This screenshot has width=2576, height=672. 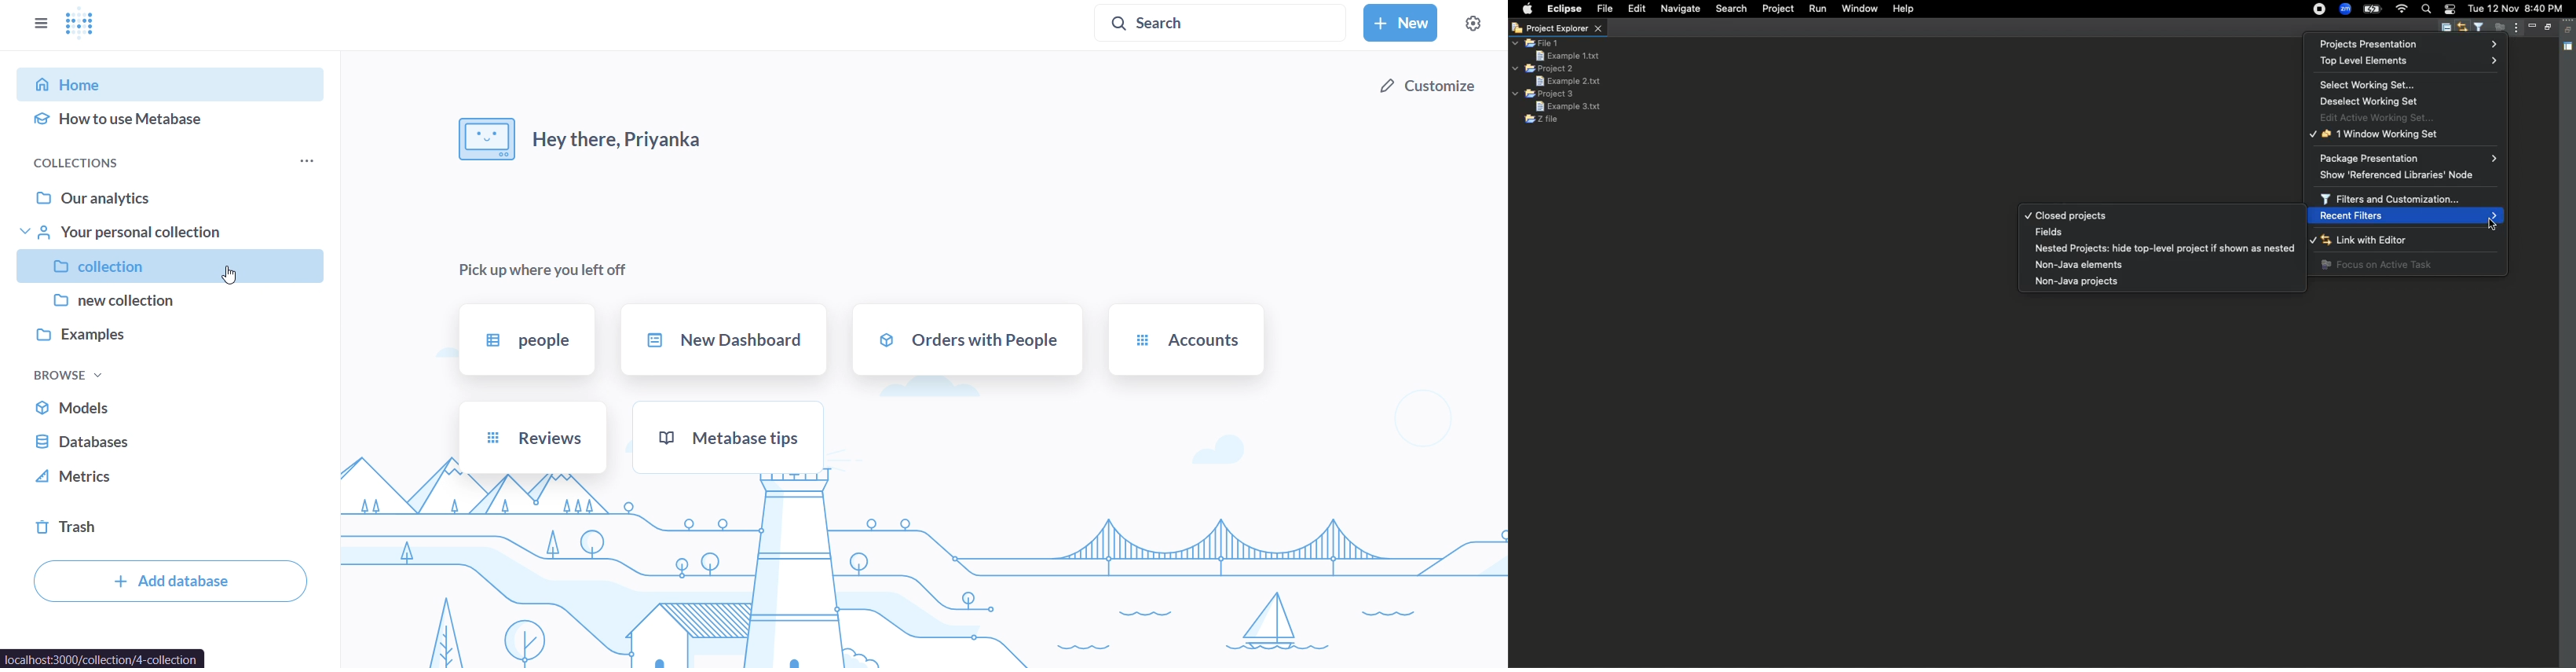 I want to click on close sidebar, so click(x=39, y=24).